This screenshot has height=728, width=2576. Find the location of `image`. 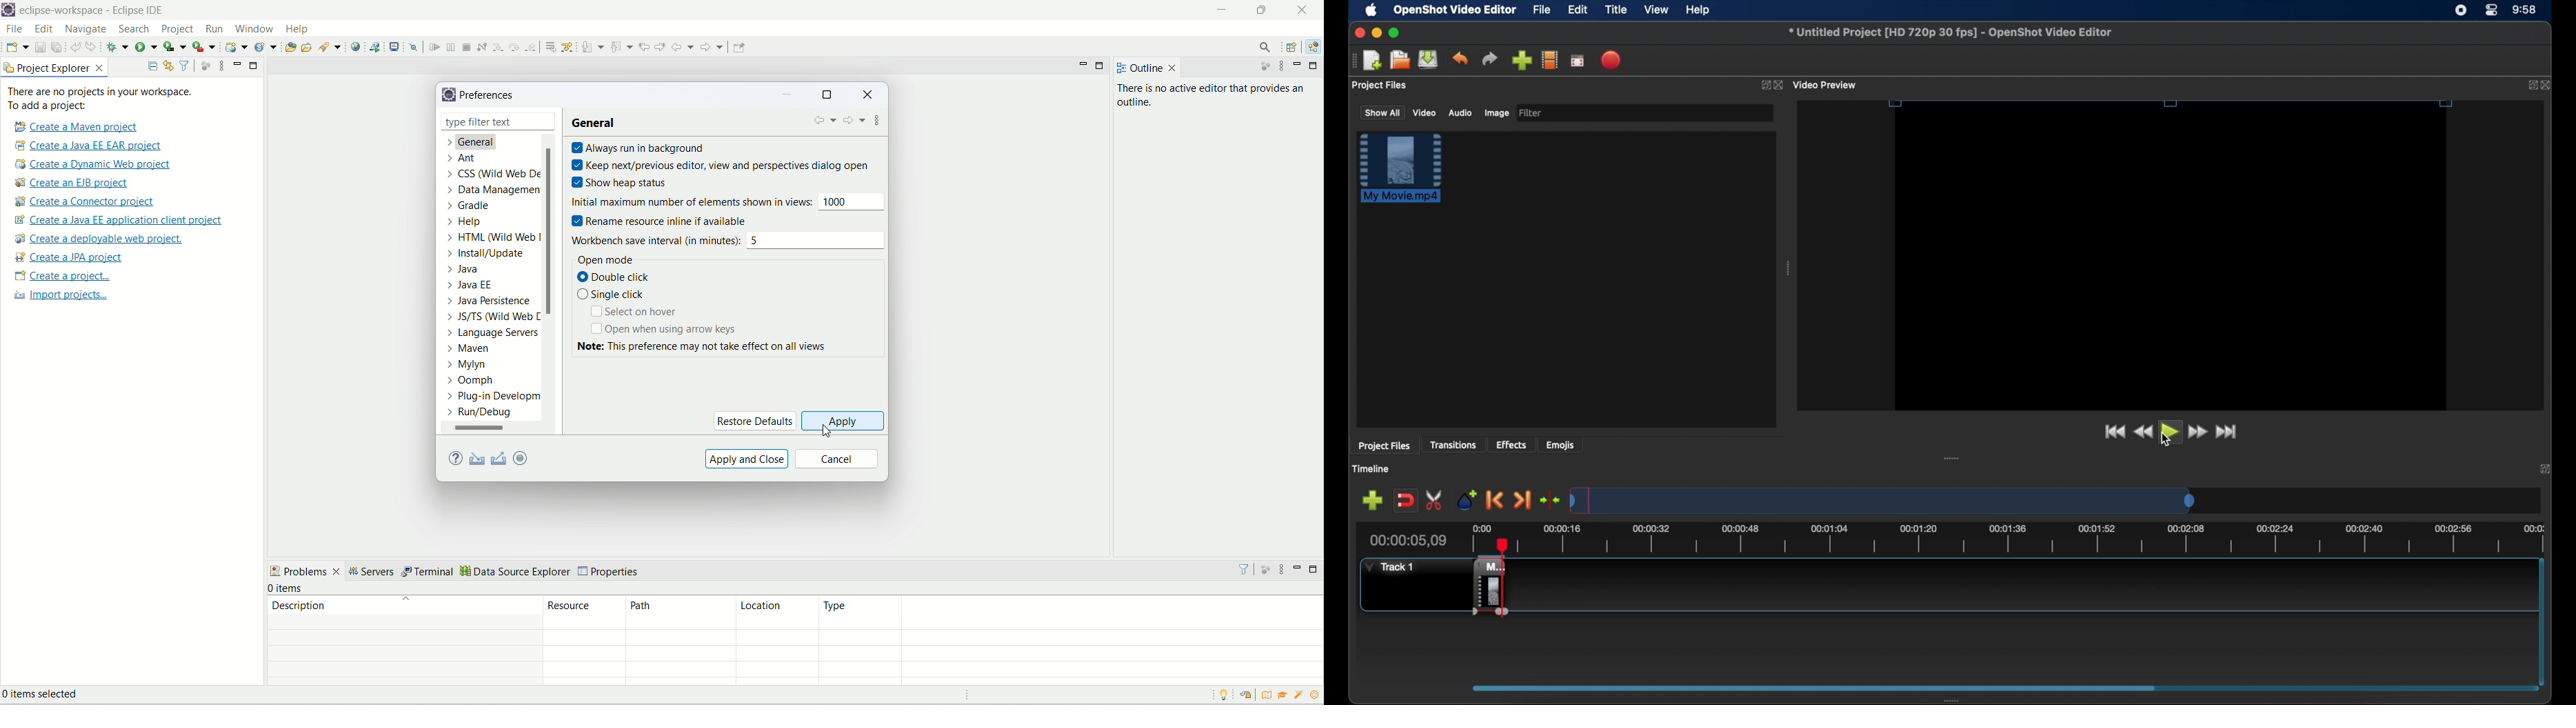

image is located at coordinates (1496, 114).